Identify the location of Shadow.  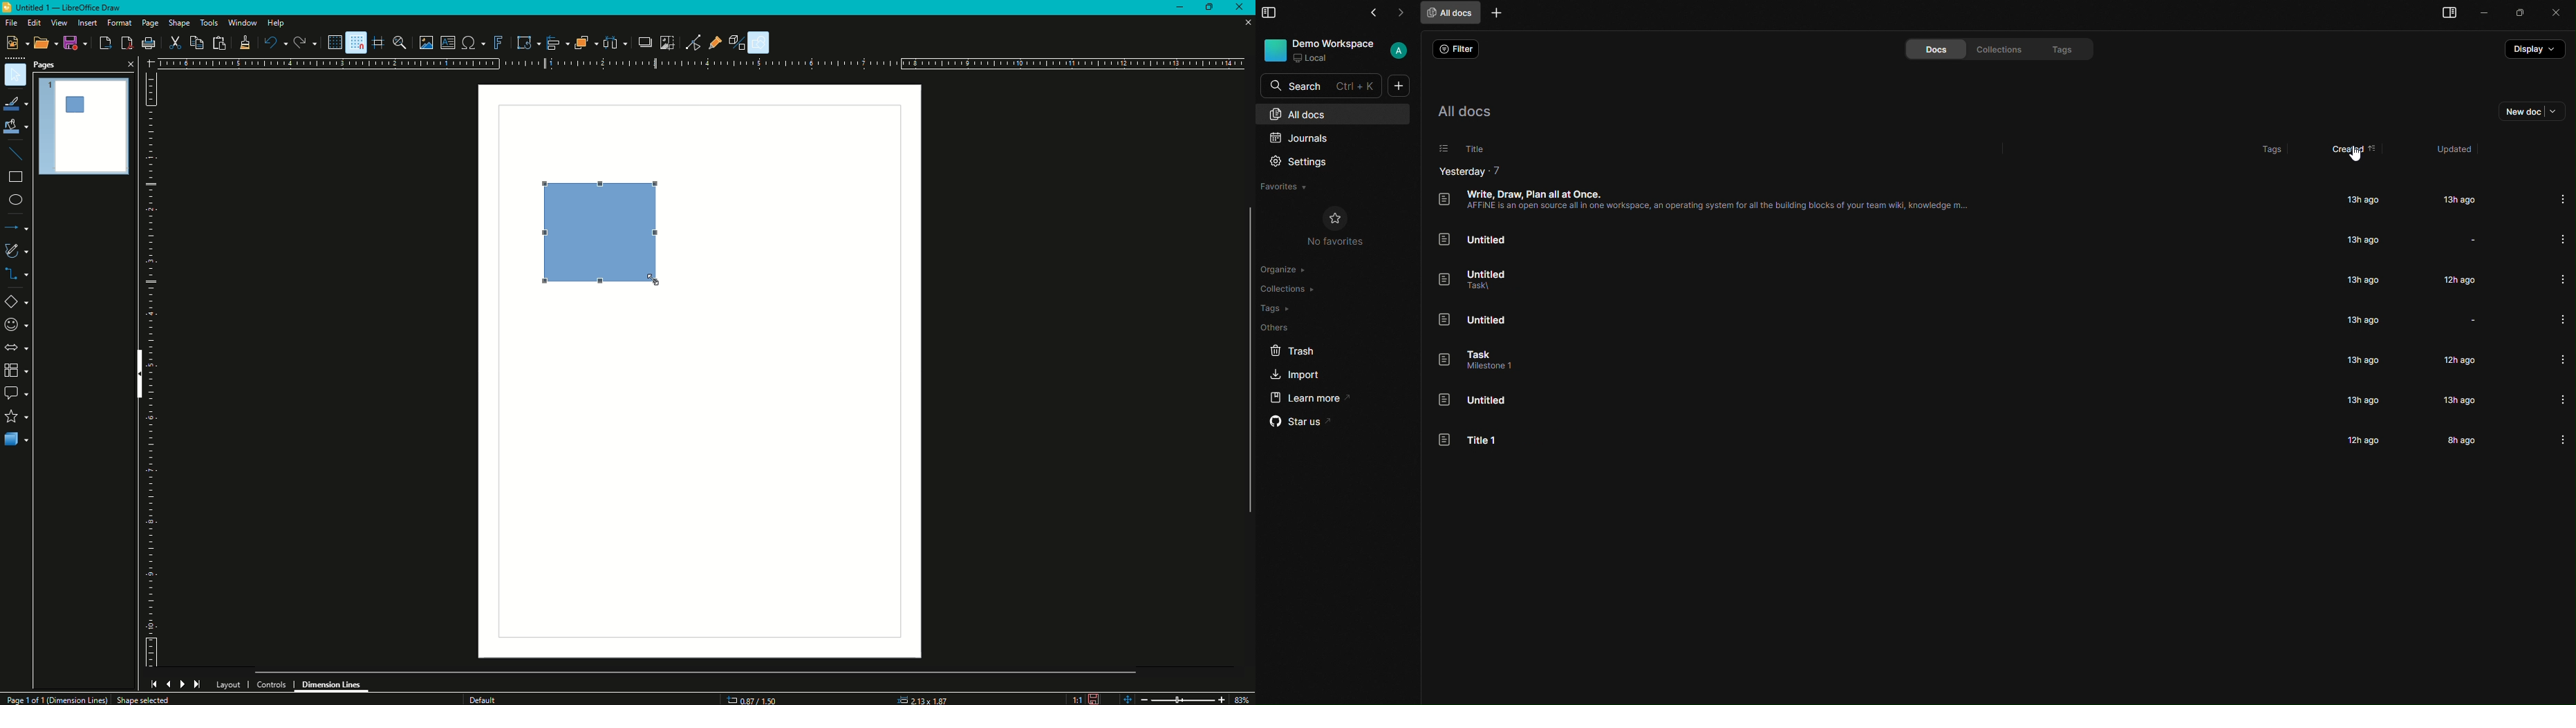
(642, 43).